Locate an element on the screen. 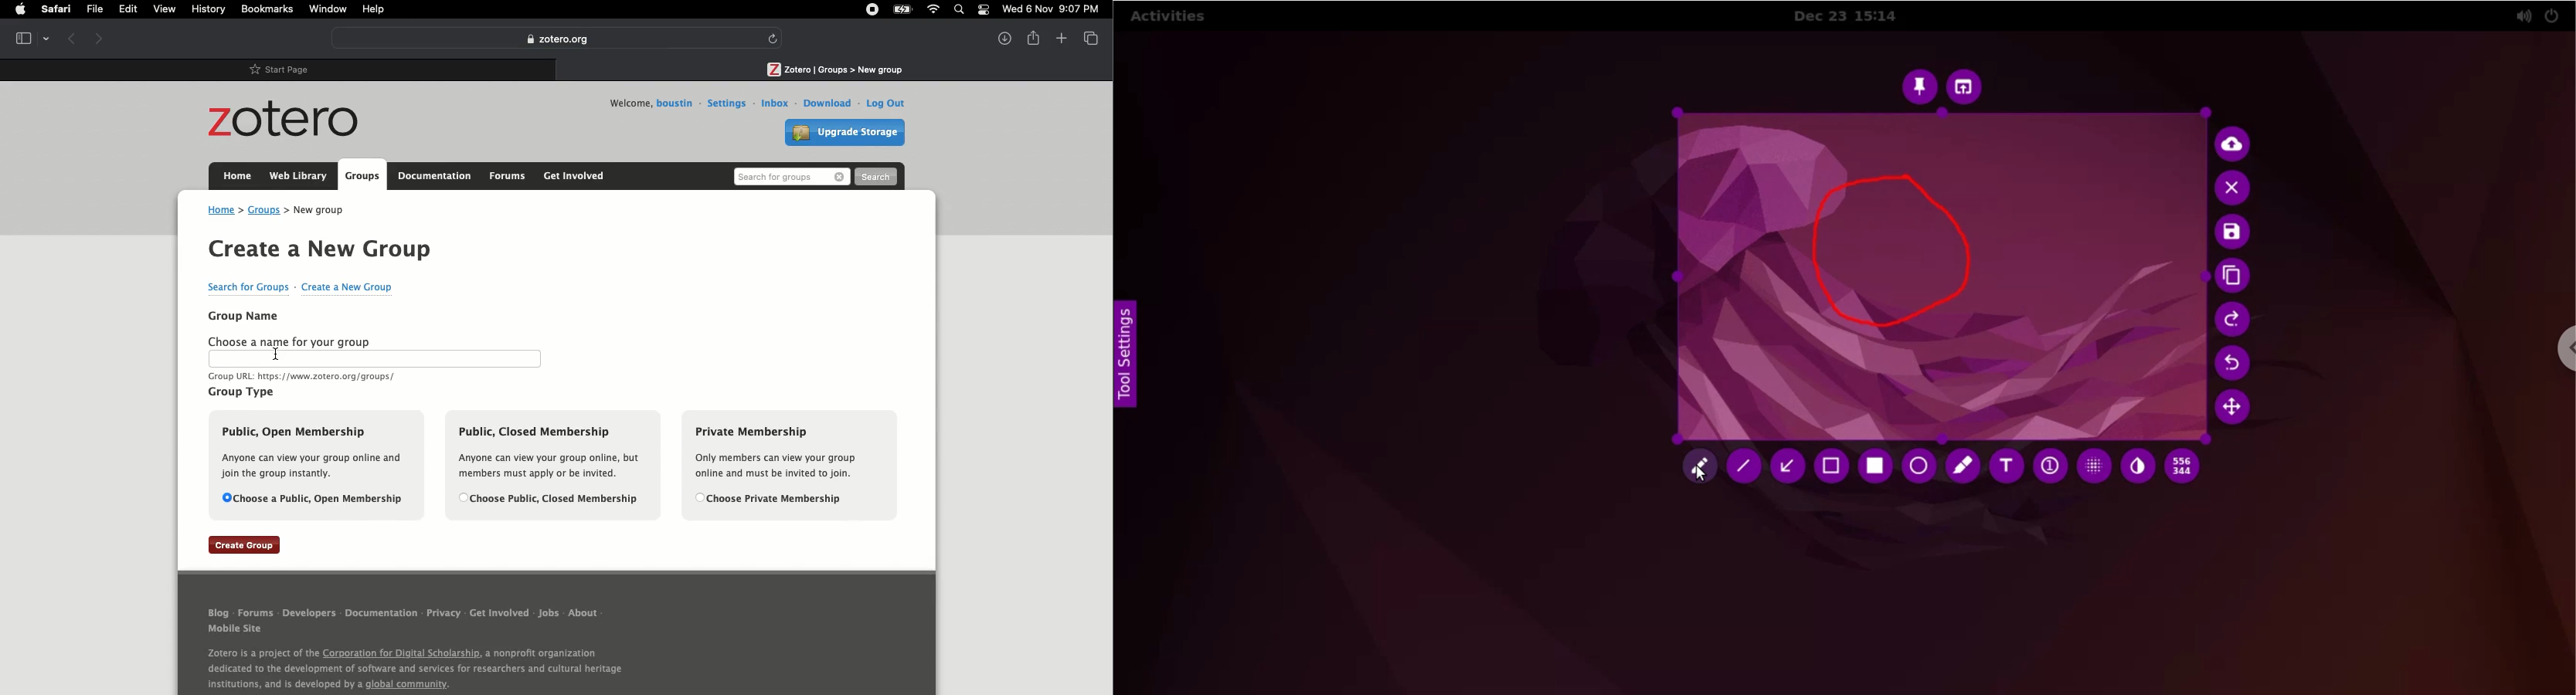  File is located at coordinates (97, 9).